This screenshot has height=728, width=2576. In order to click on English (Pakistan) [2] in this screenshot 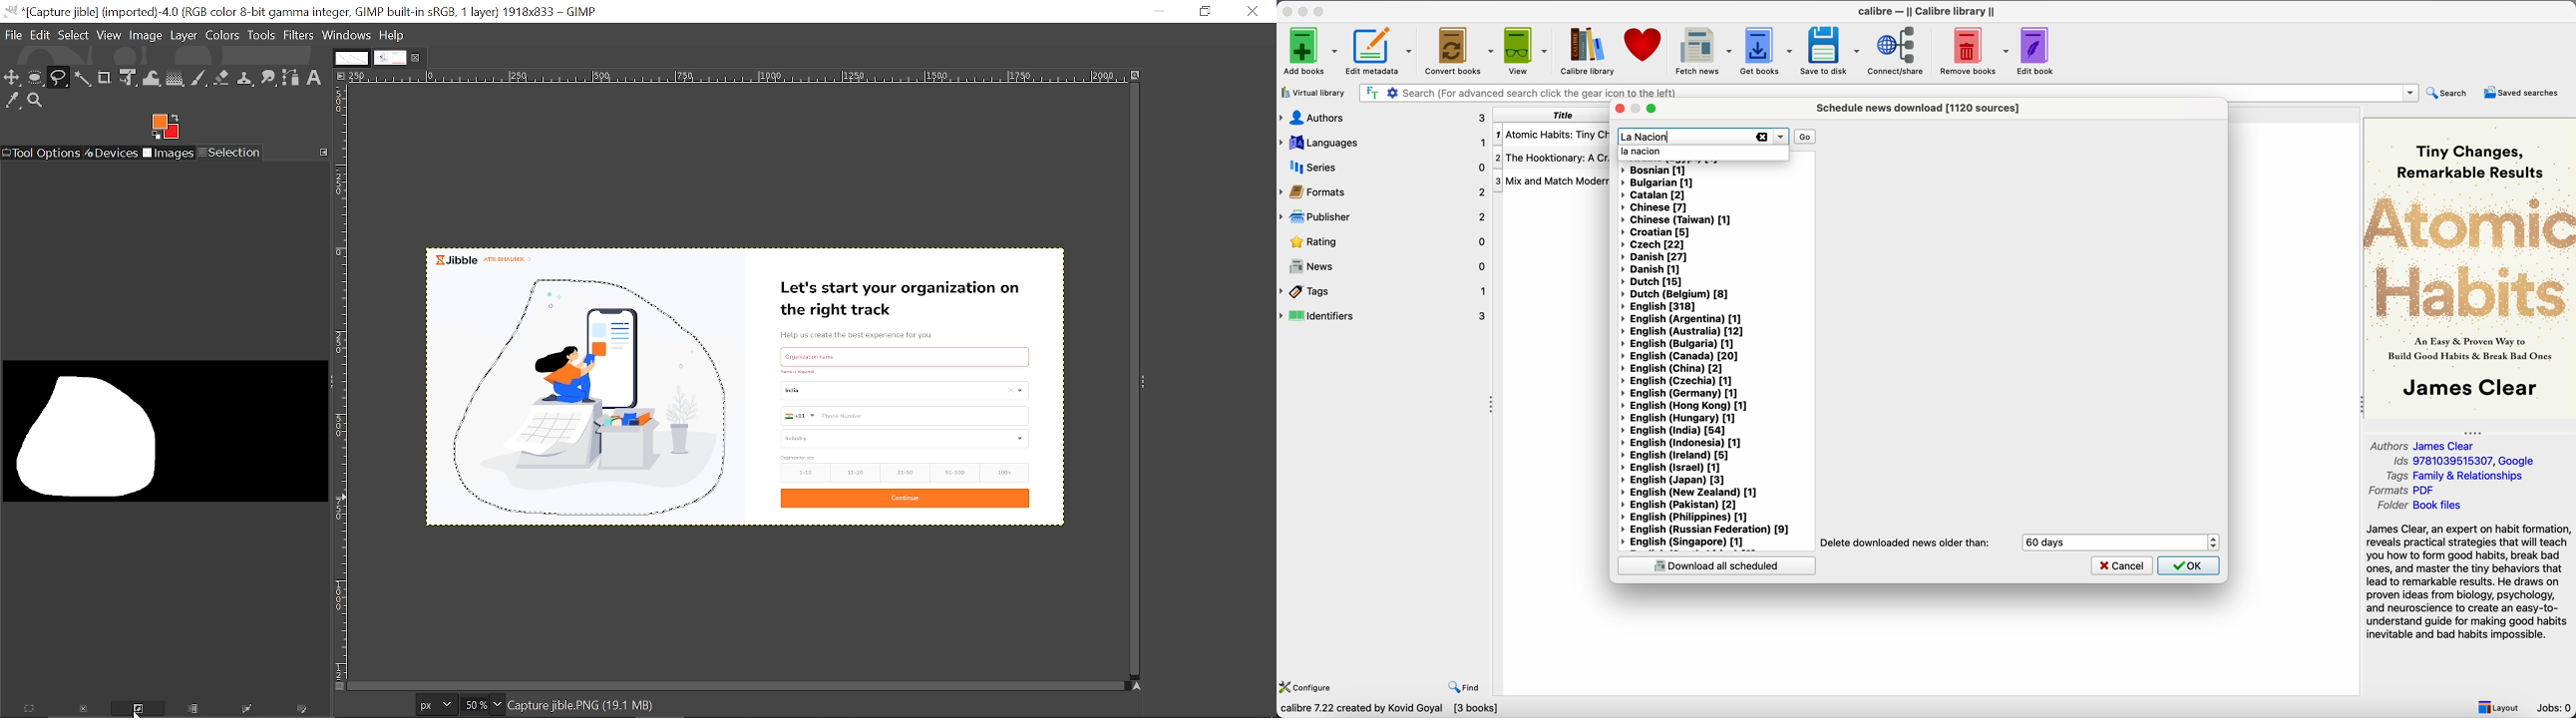, I will do `click(1681, 505)`.